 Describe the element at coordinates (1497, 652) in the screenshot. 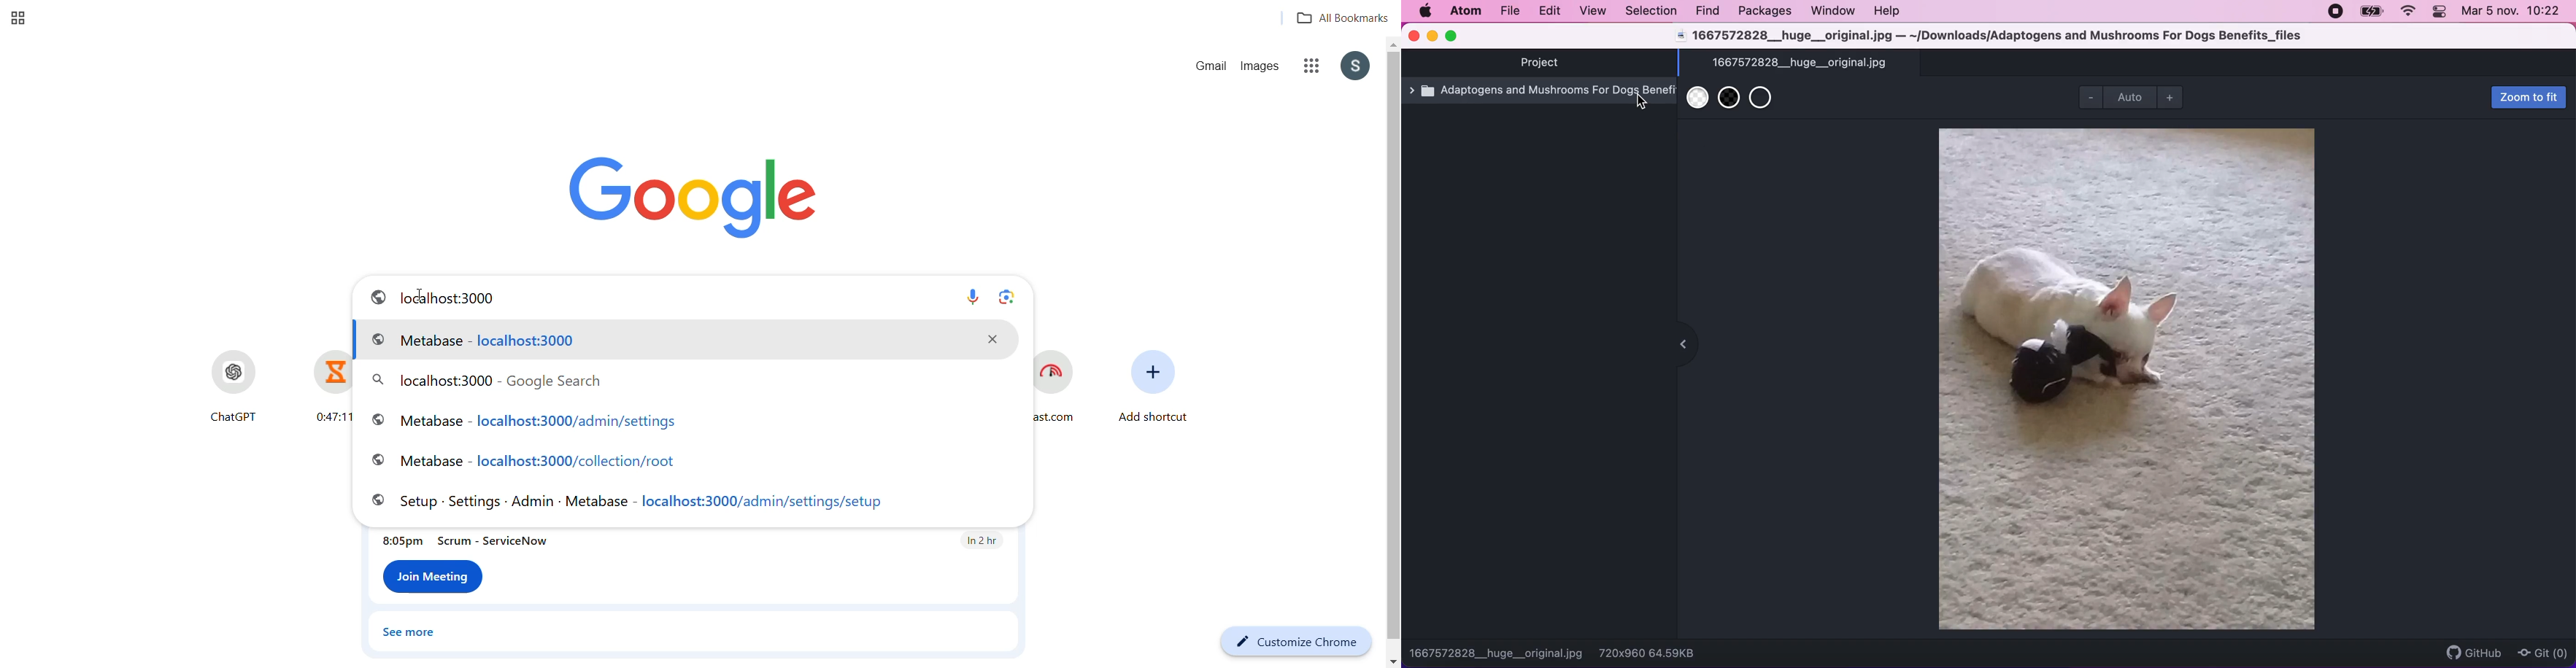

I see `1667572828__huge__original.jpg` at that location.